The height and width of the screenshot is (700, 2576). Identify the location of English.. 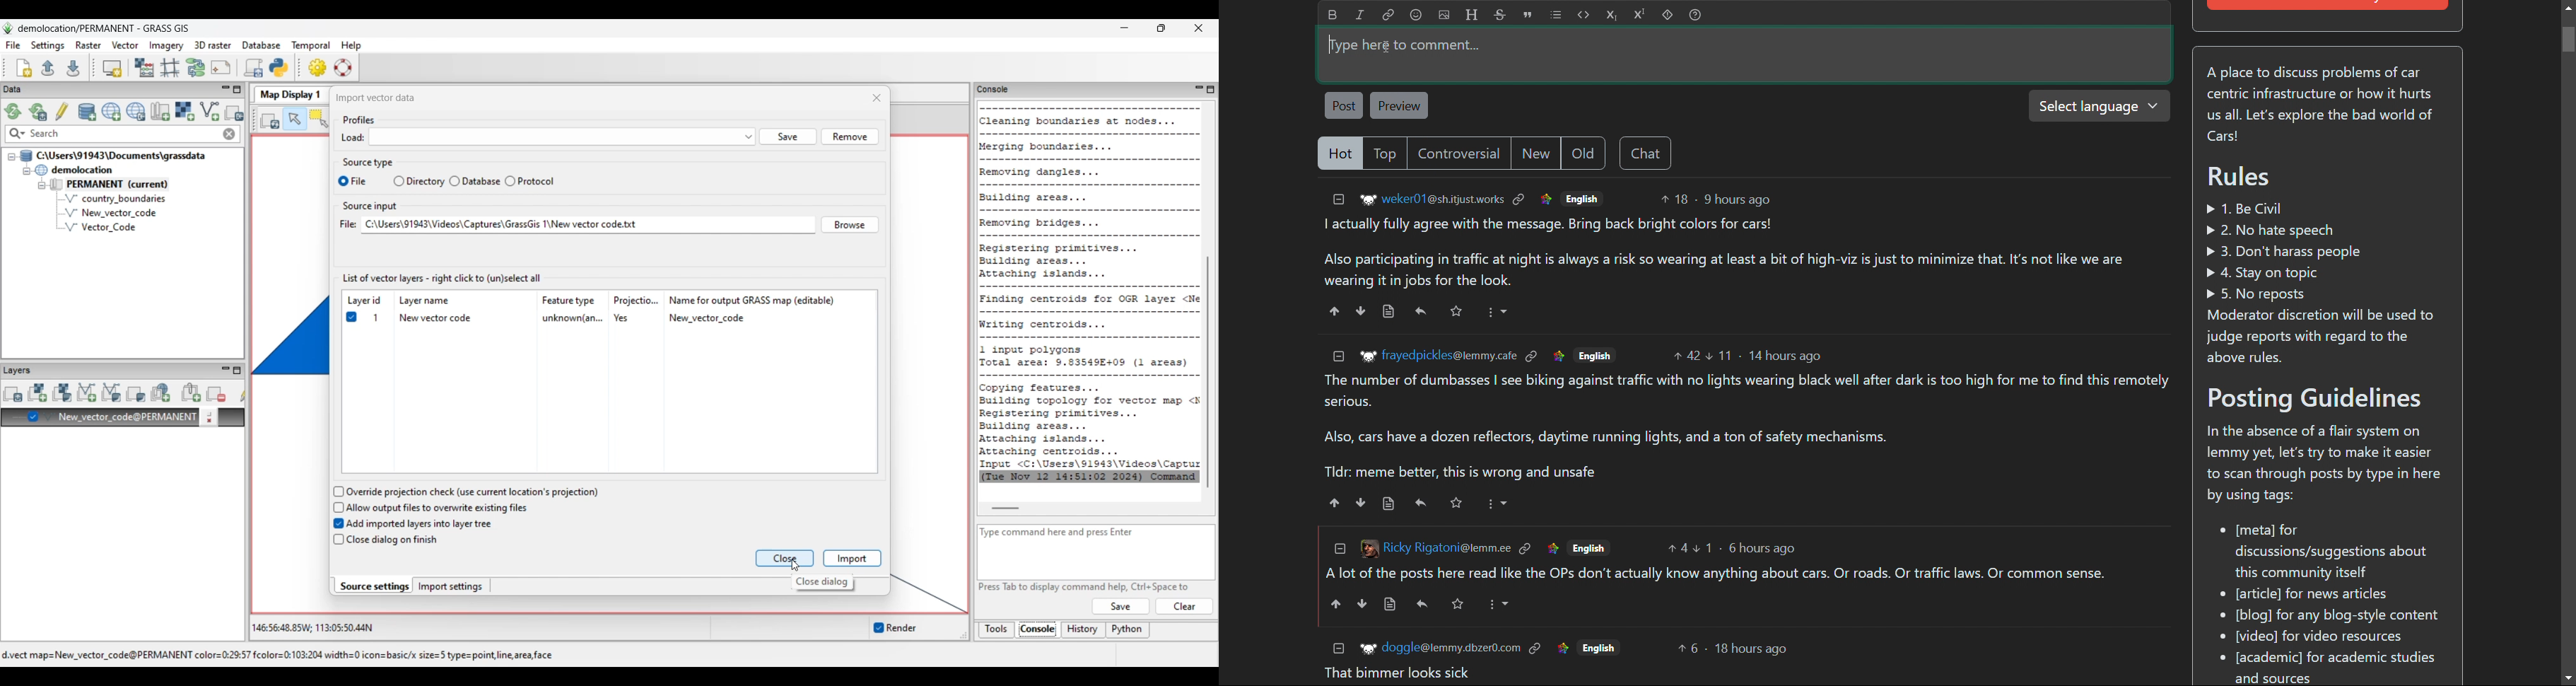
(1588, 547).